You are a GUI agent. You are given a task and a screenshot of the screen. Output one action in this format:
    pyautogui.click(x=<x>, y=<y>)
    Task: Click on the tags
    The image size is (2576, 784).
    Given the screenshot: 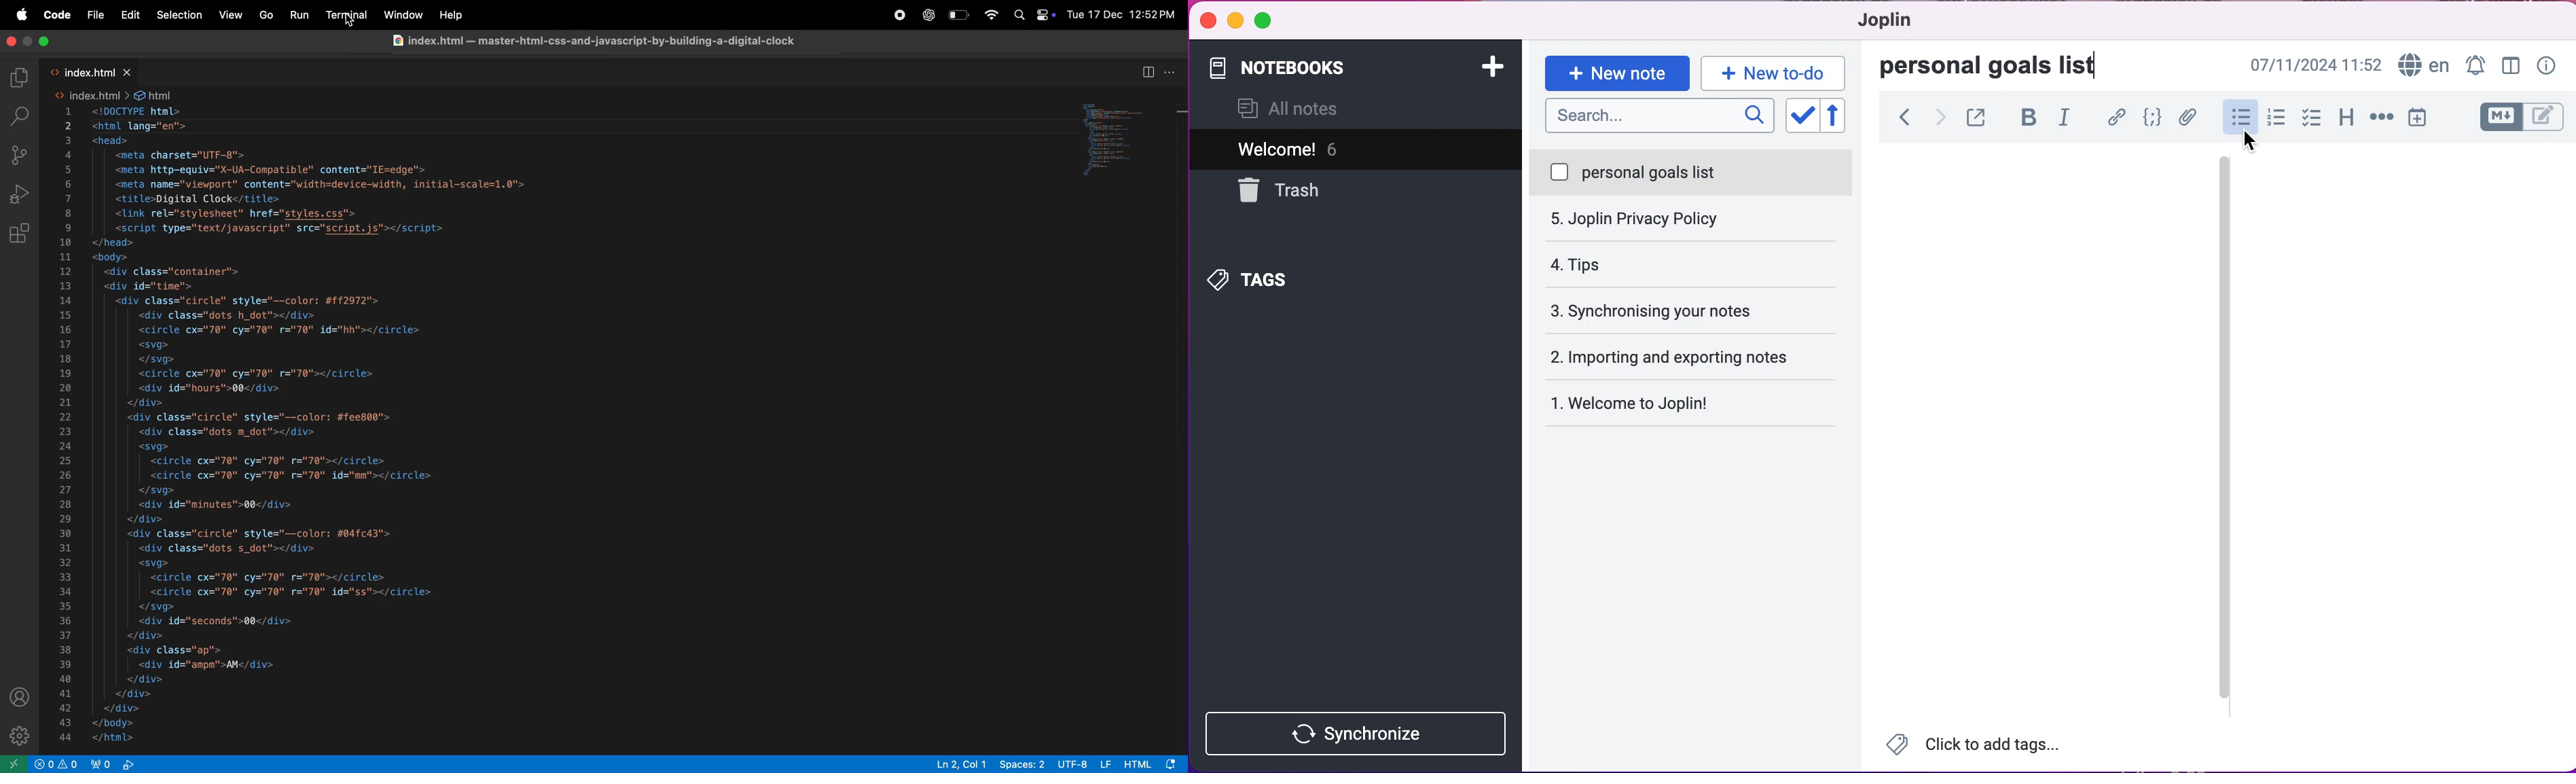 What is the action you would take?
    pyautogui.click(x=1275, y=277)
    